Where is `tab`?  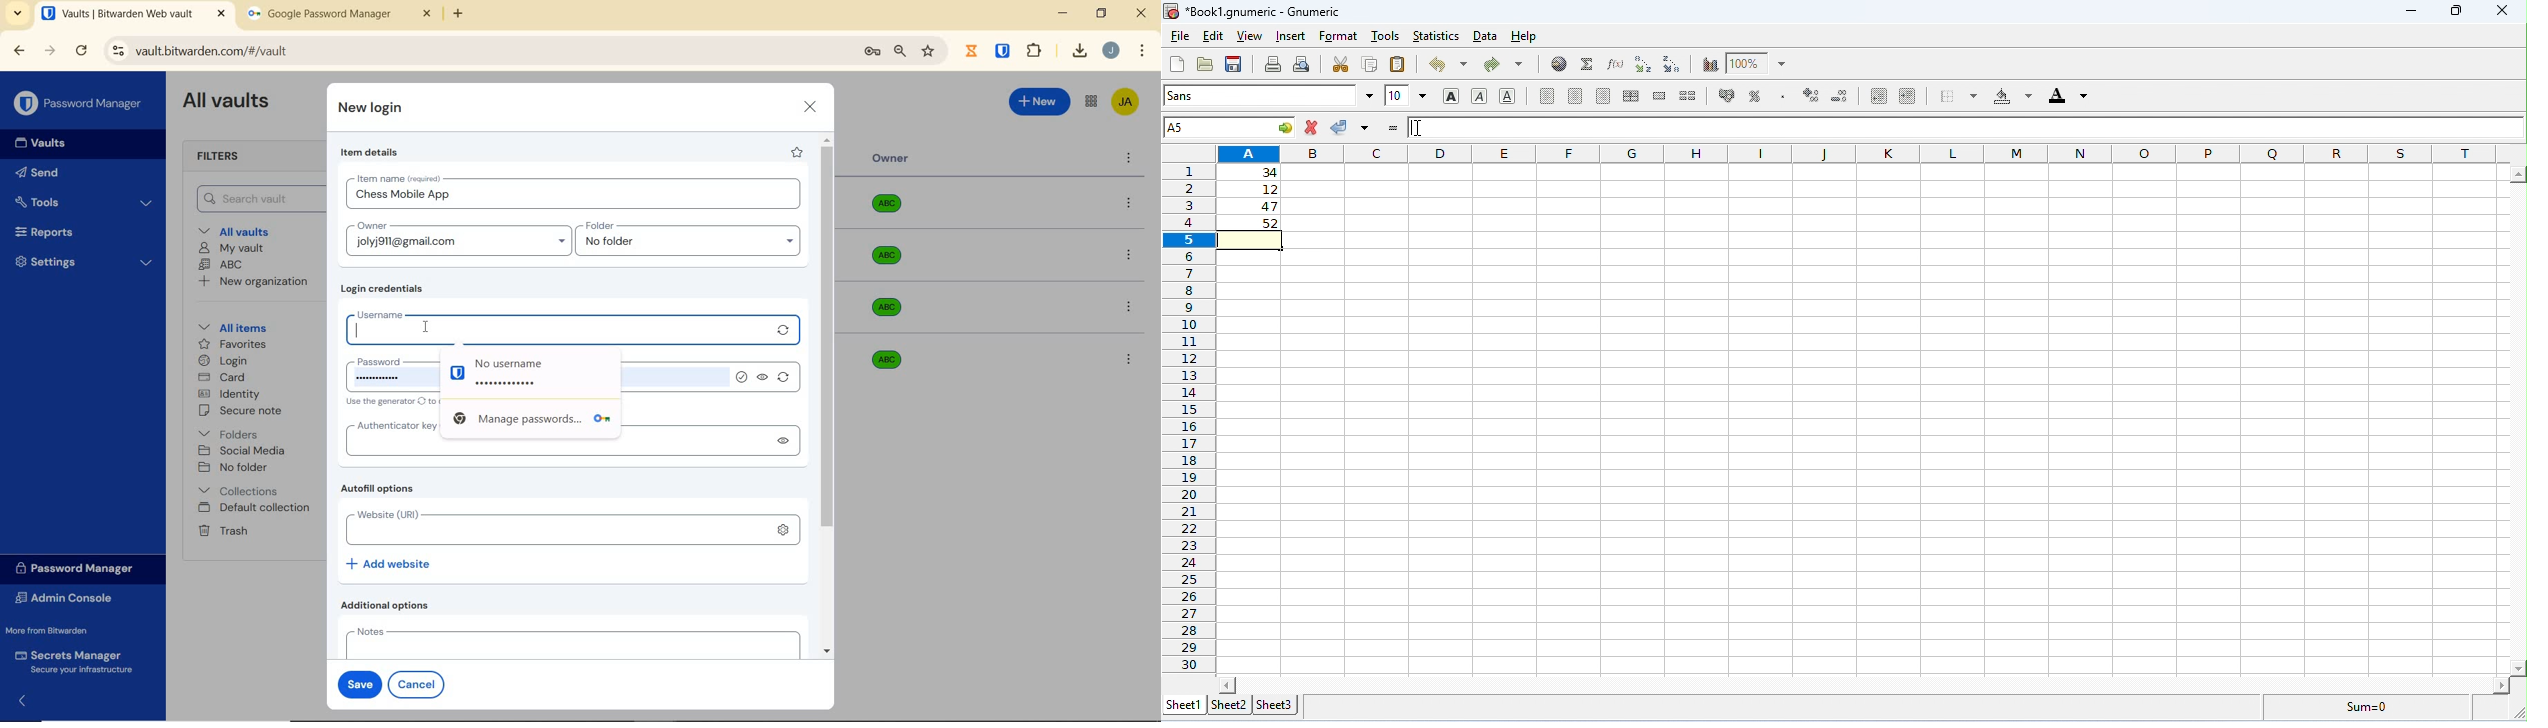
tab is located at coordinates (340, 17).